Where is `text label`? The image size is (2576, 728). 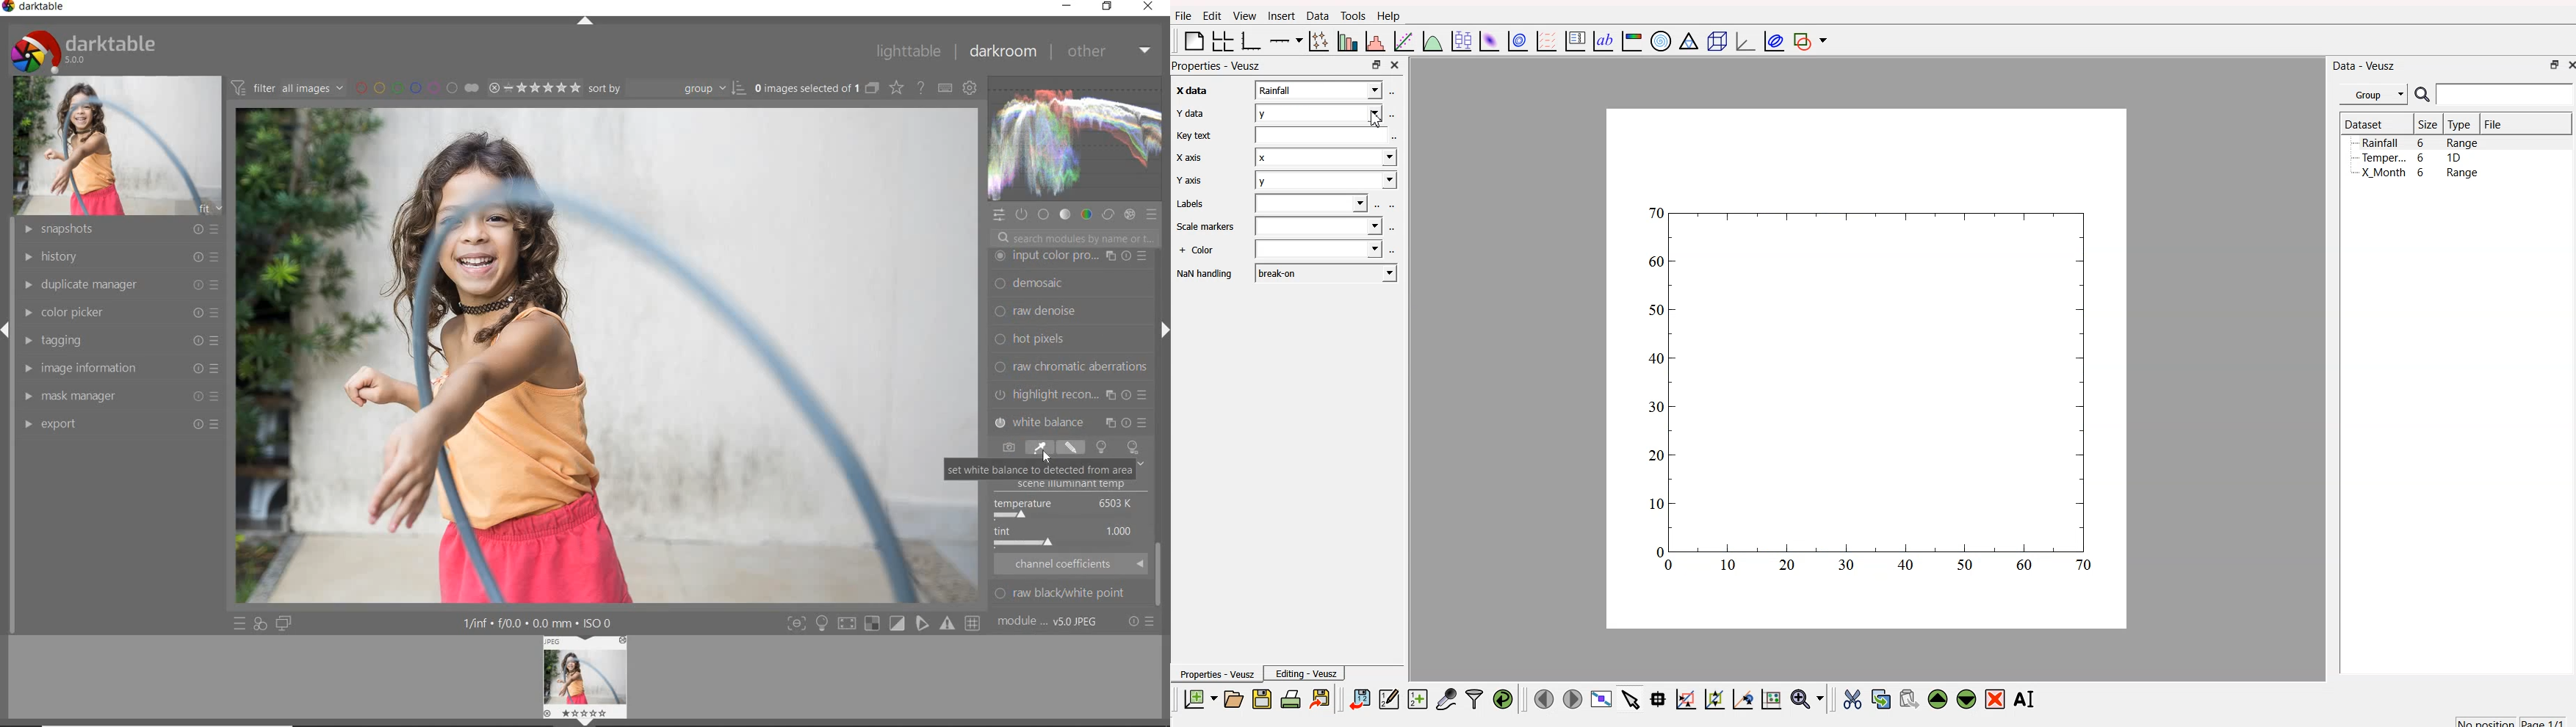
text label is located at coordinates (1601, 42).